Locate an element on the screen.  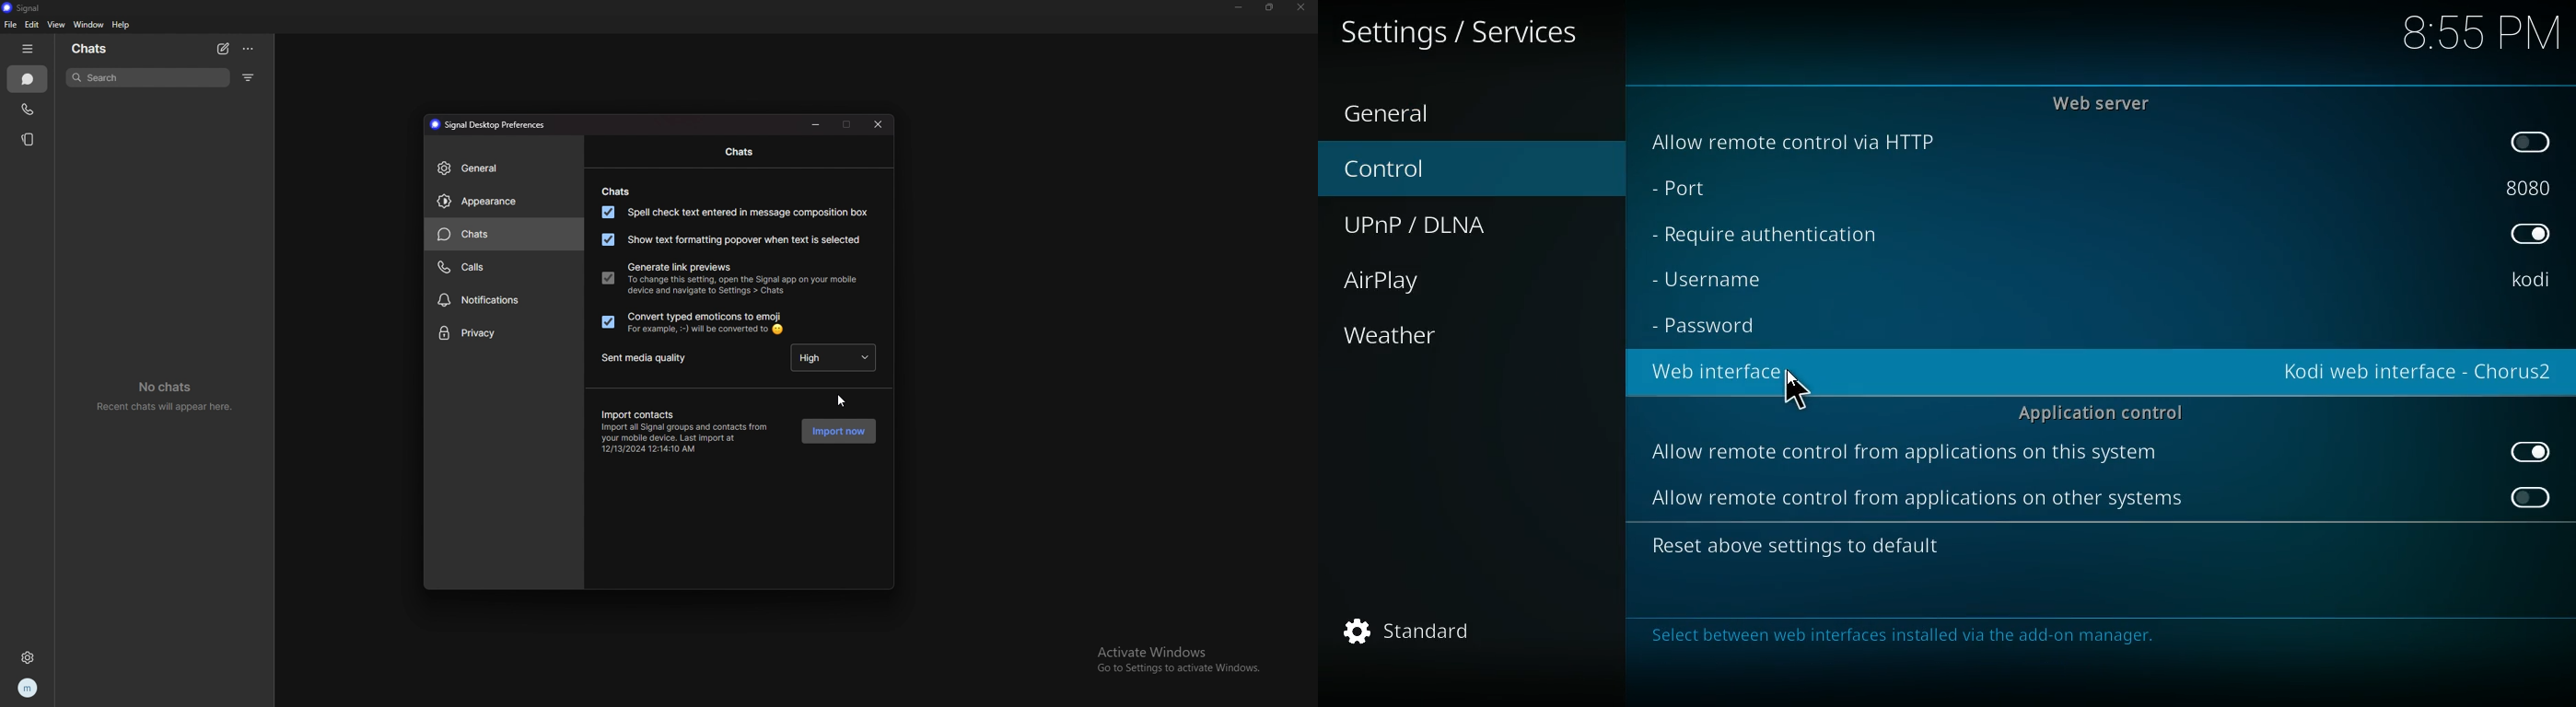
search is located at coordinates (148, 78).